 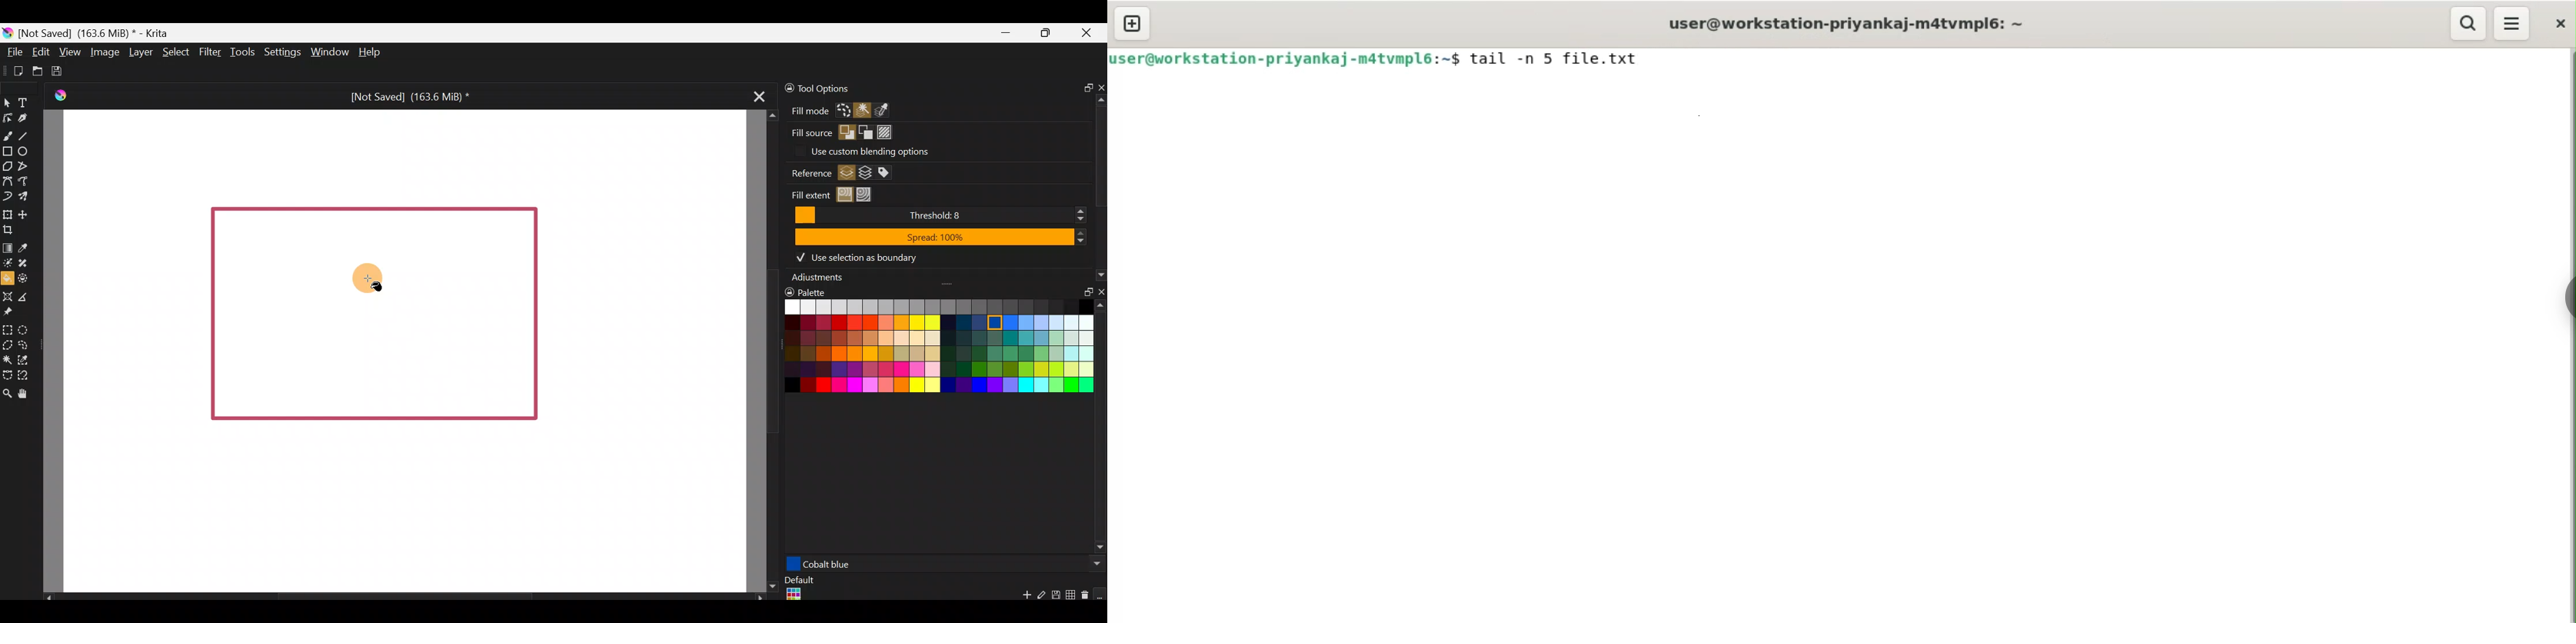 I want to click on Remove swatch/group, so click(x=1087, y=599).